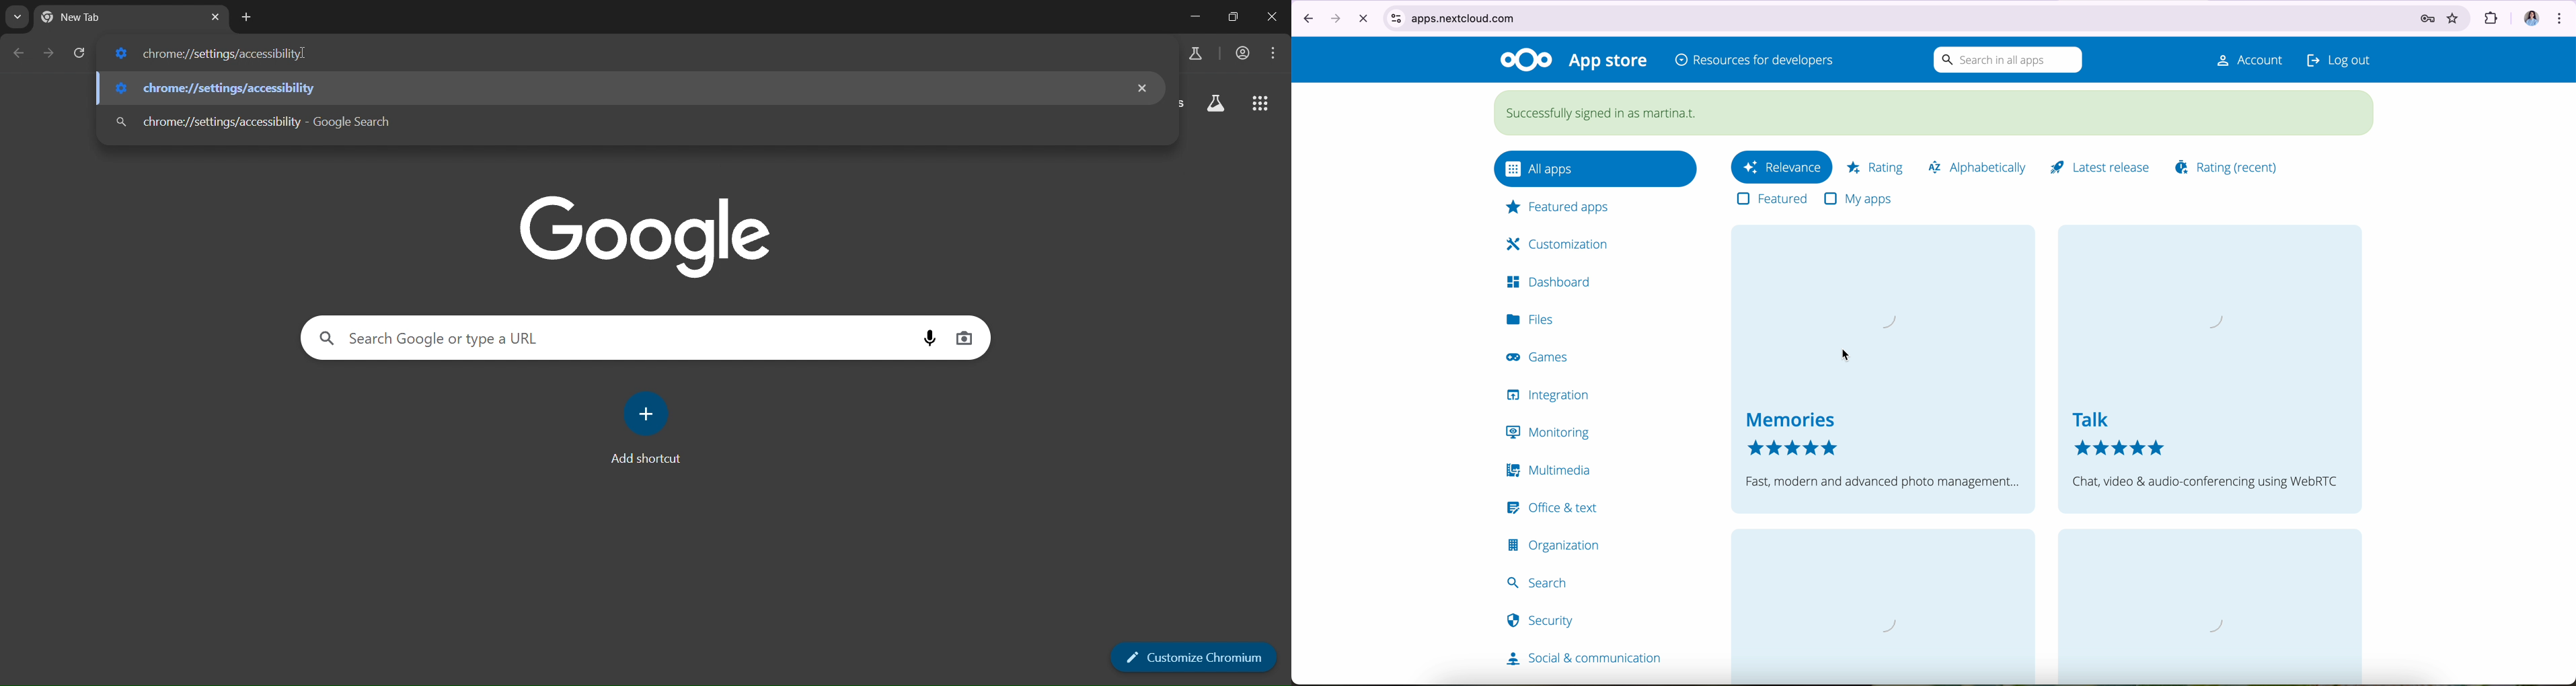 The image size is (2576, 700). Describe the element at coordinates (2535, 18) in the screenshot. I see `image profile` at that location.